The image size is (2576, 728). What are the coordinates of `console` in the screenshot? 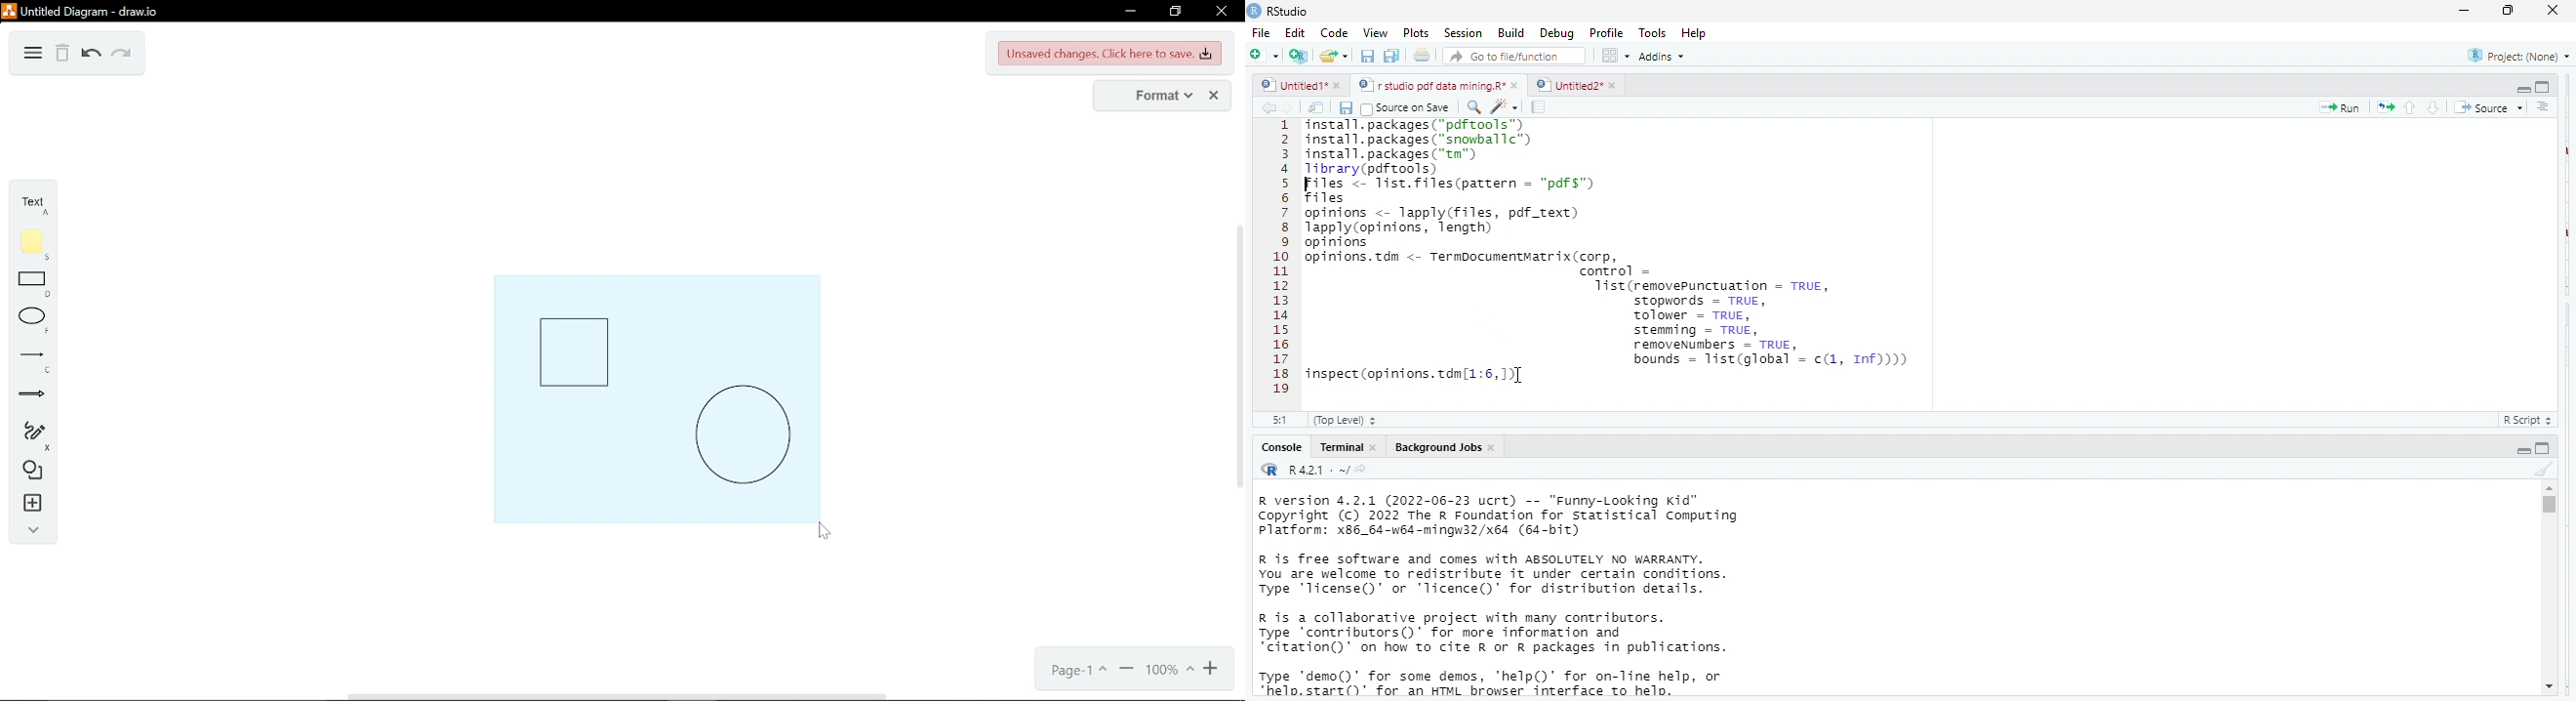 It's located at (1280, 447).